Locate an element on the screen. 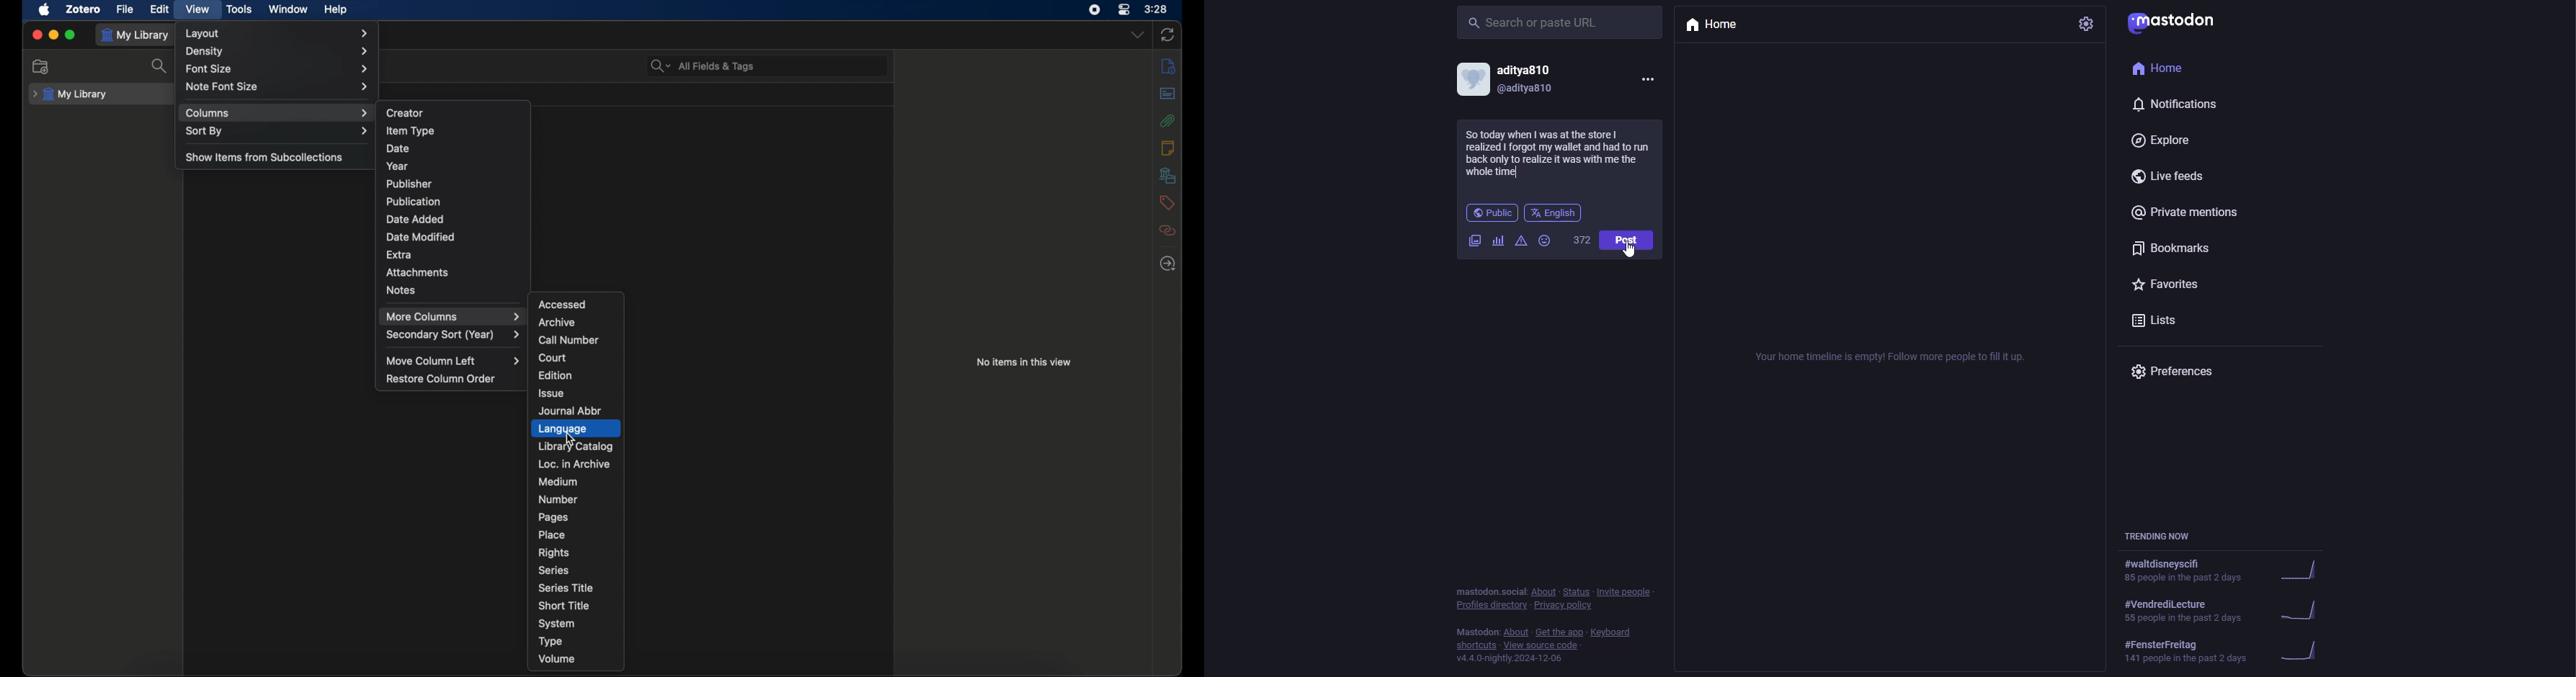 The image size is (2576, 700). layout is located at coordinates (278, 33).